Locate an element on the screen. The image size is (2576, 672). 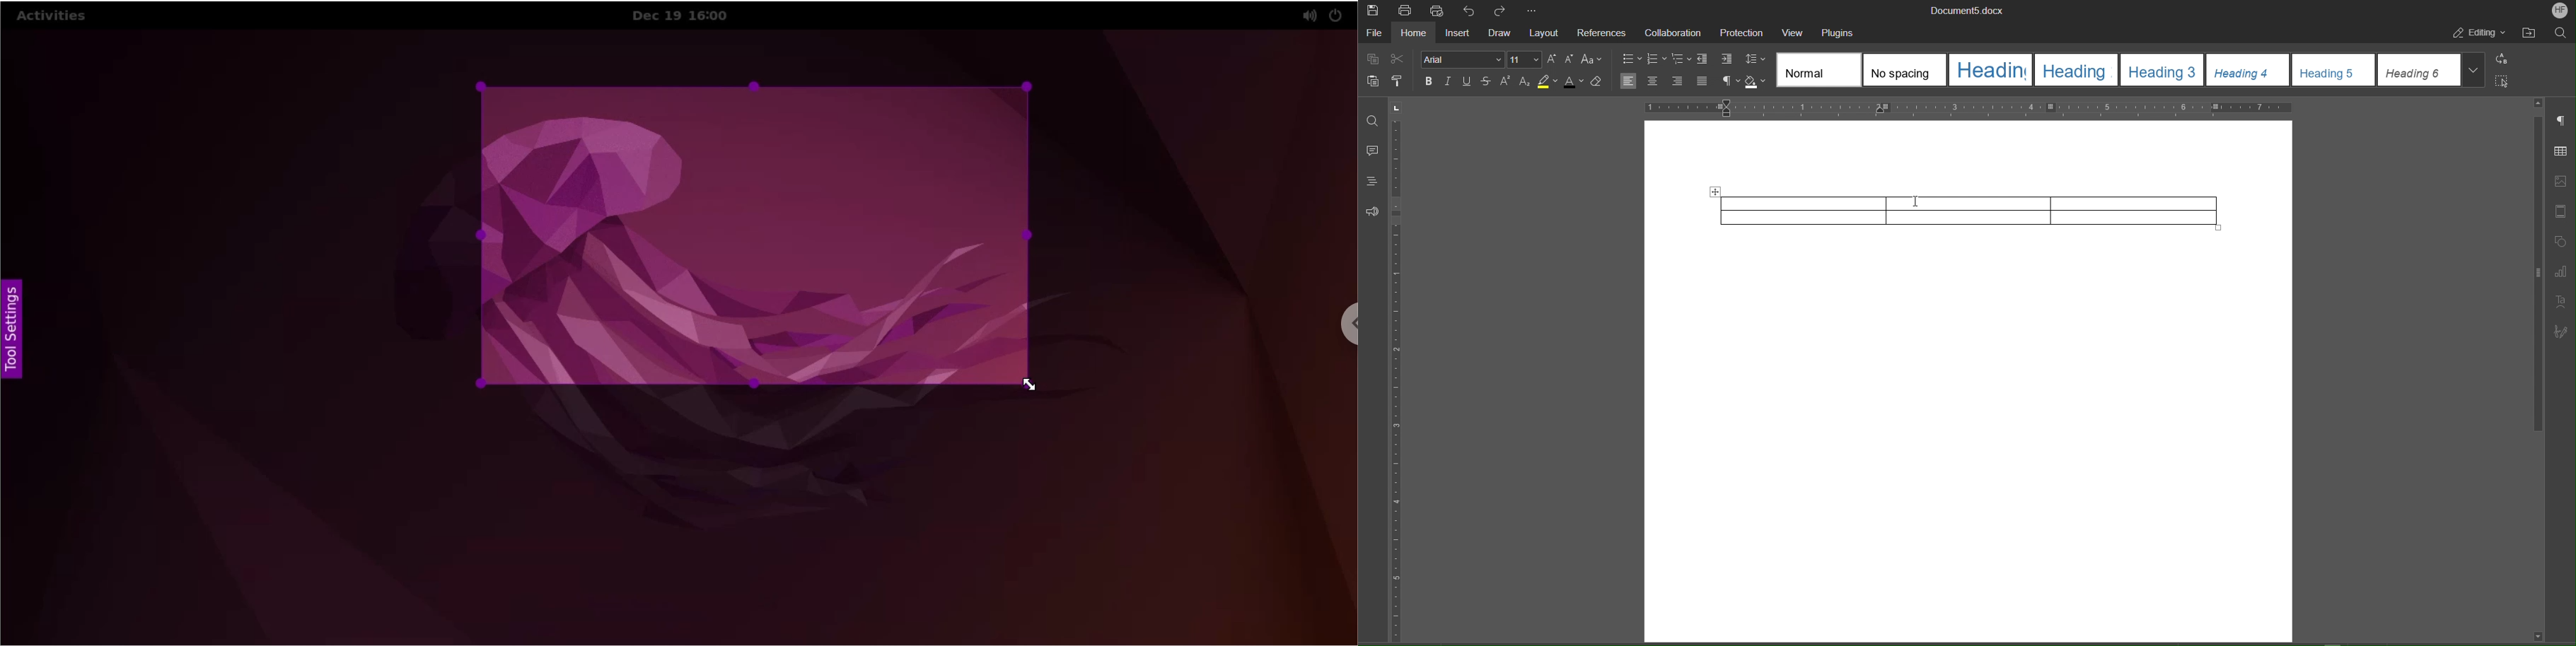
Line Spacing is located at coordinates (1756, 60).